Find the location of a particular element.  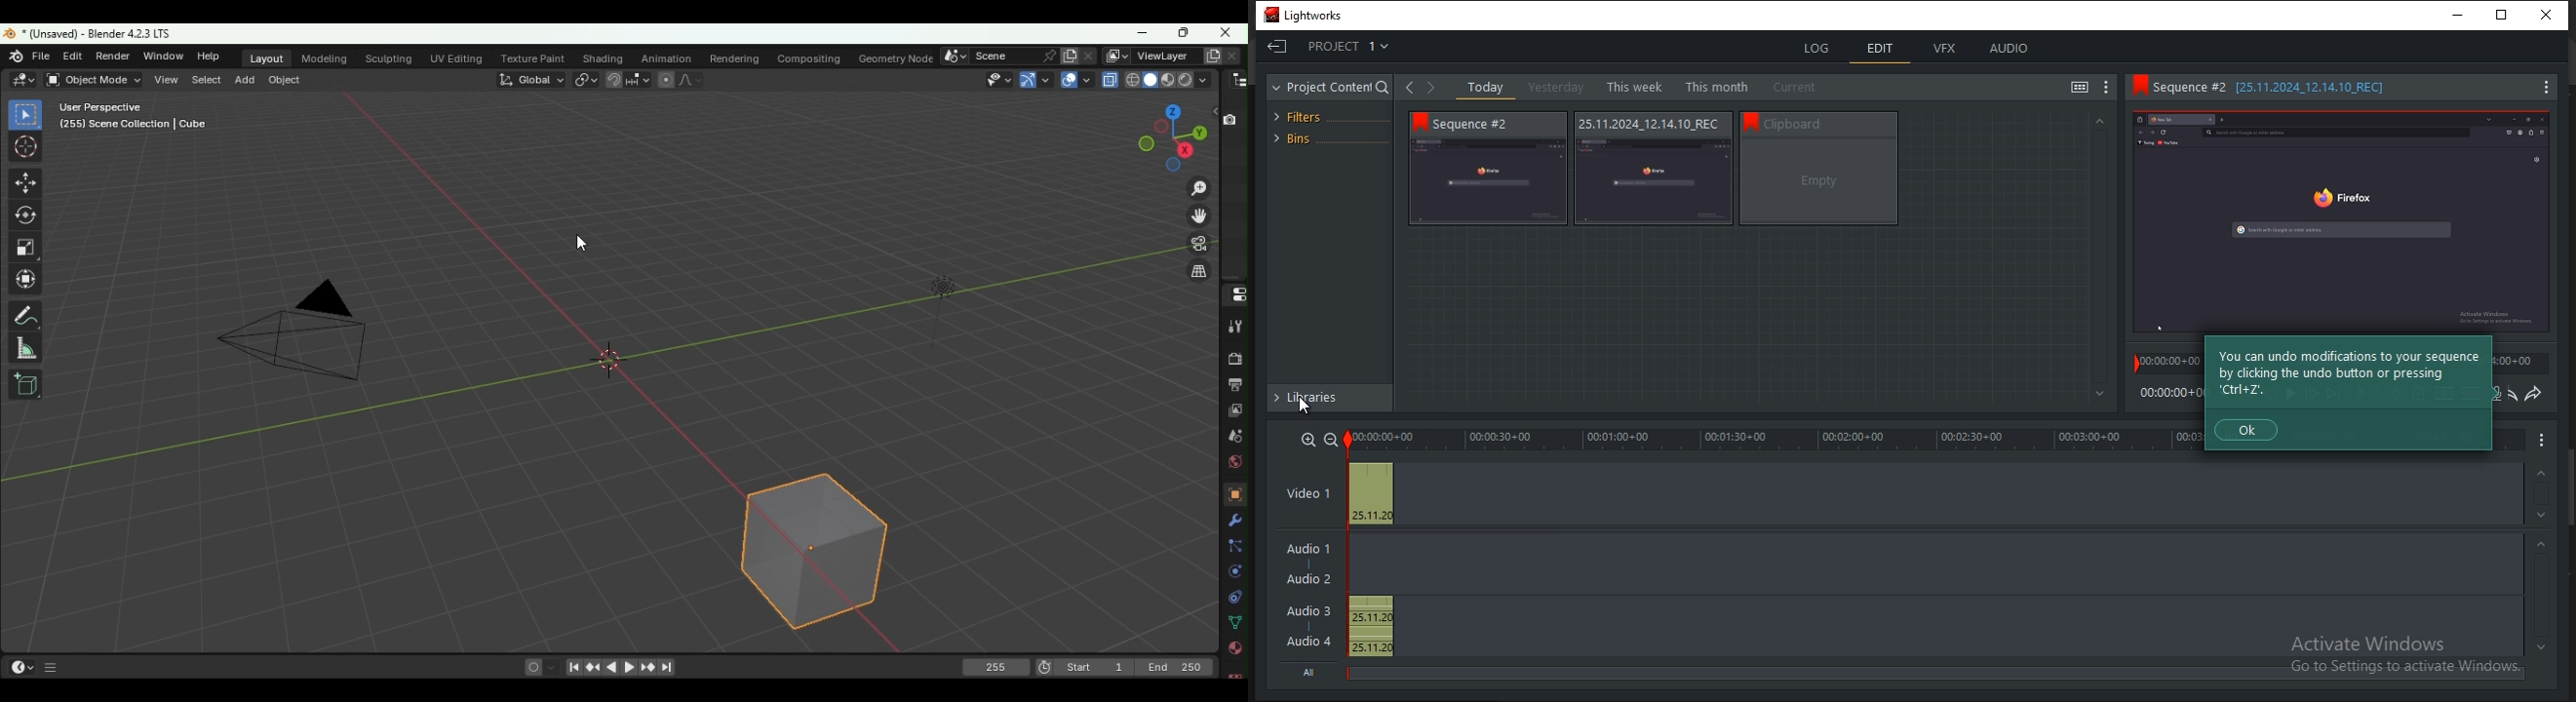

Menu is located at coordinates (2540, 87).